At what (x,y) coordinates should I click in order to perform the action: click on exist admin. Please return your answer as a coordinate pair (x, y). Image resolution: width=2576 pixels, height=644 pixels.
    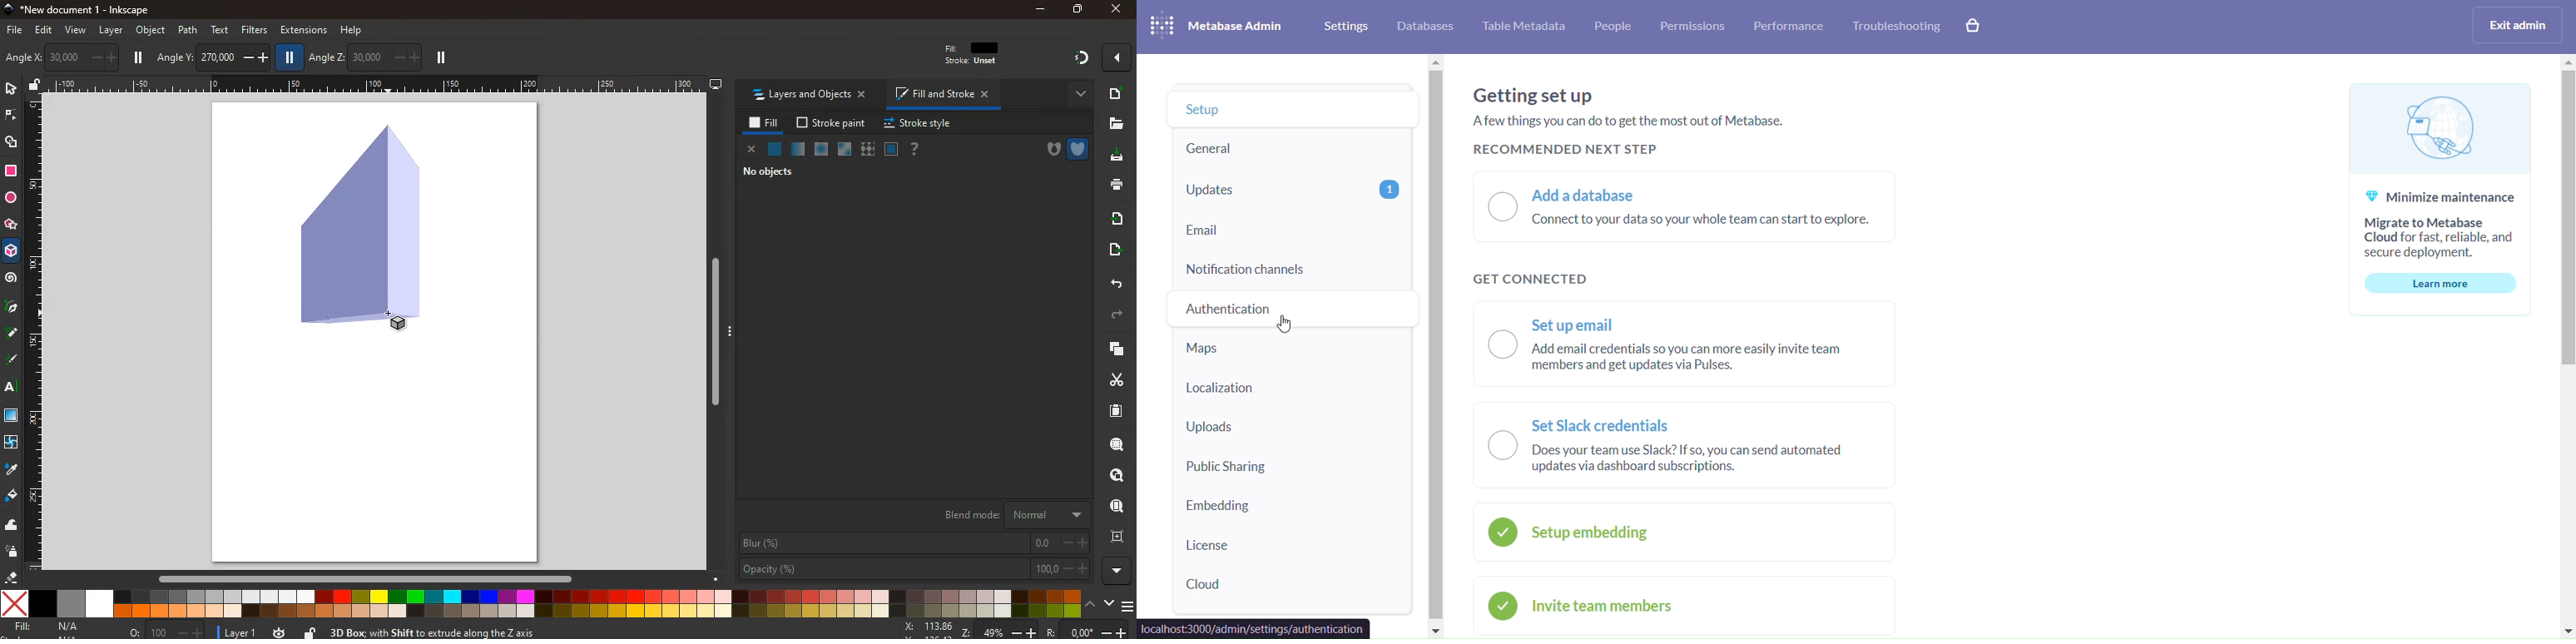
    Looking at the image, I should click on (2520, 24).